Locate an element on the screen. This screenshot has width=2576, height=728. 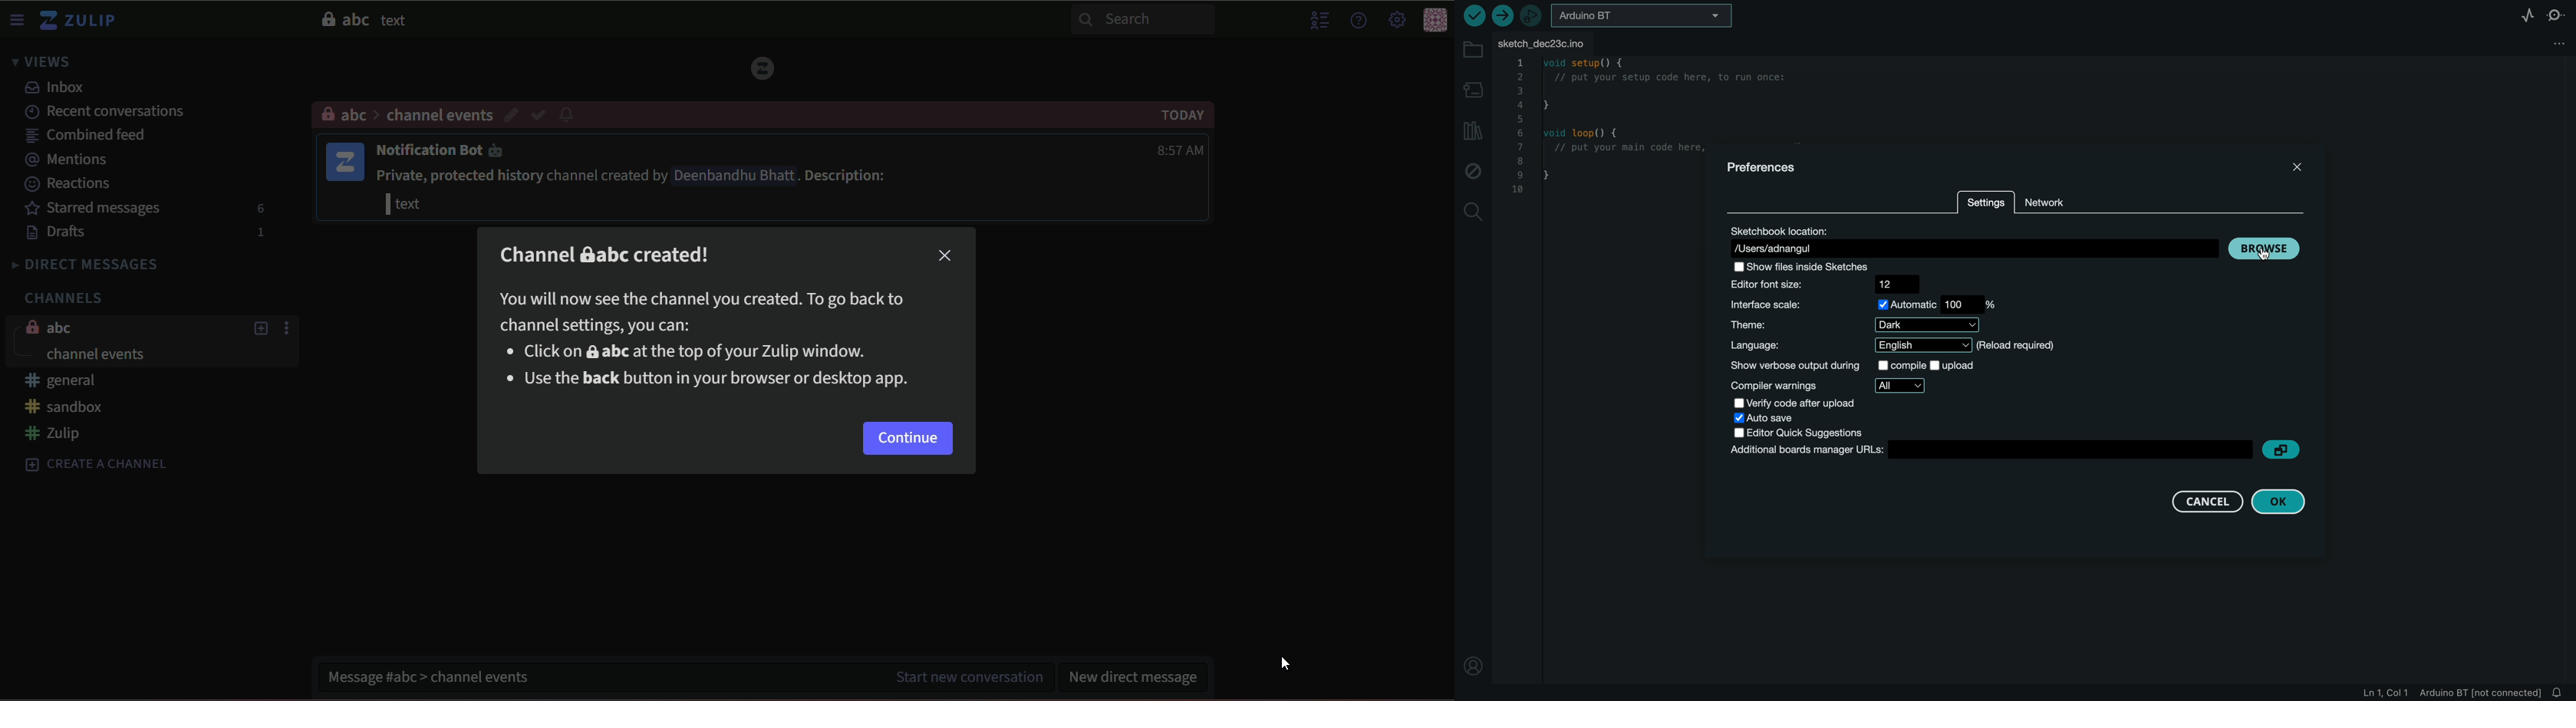
#zulip is located at coordinates (60, 433).